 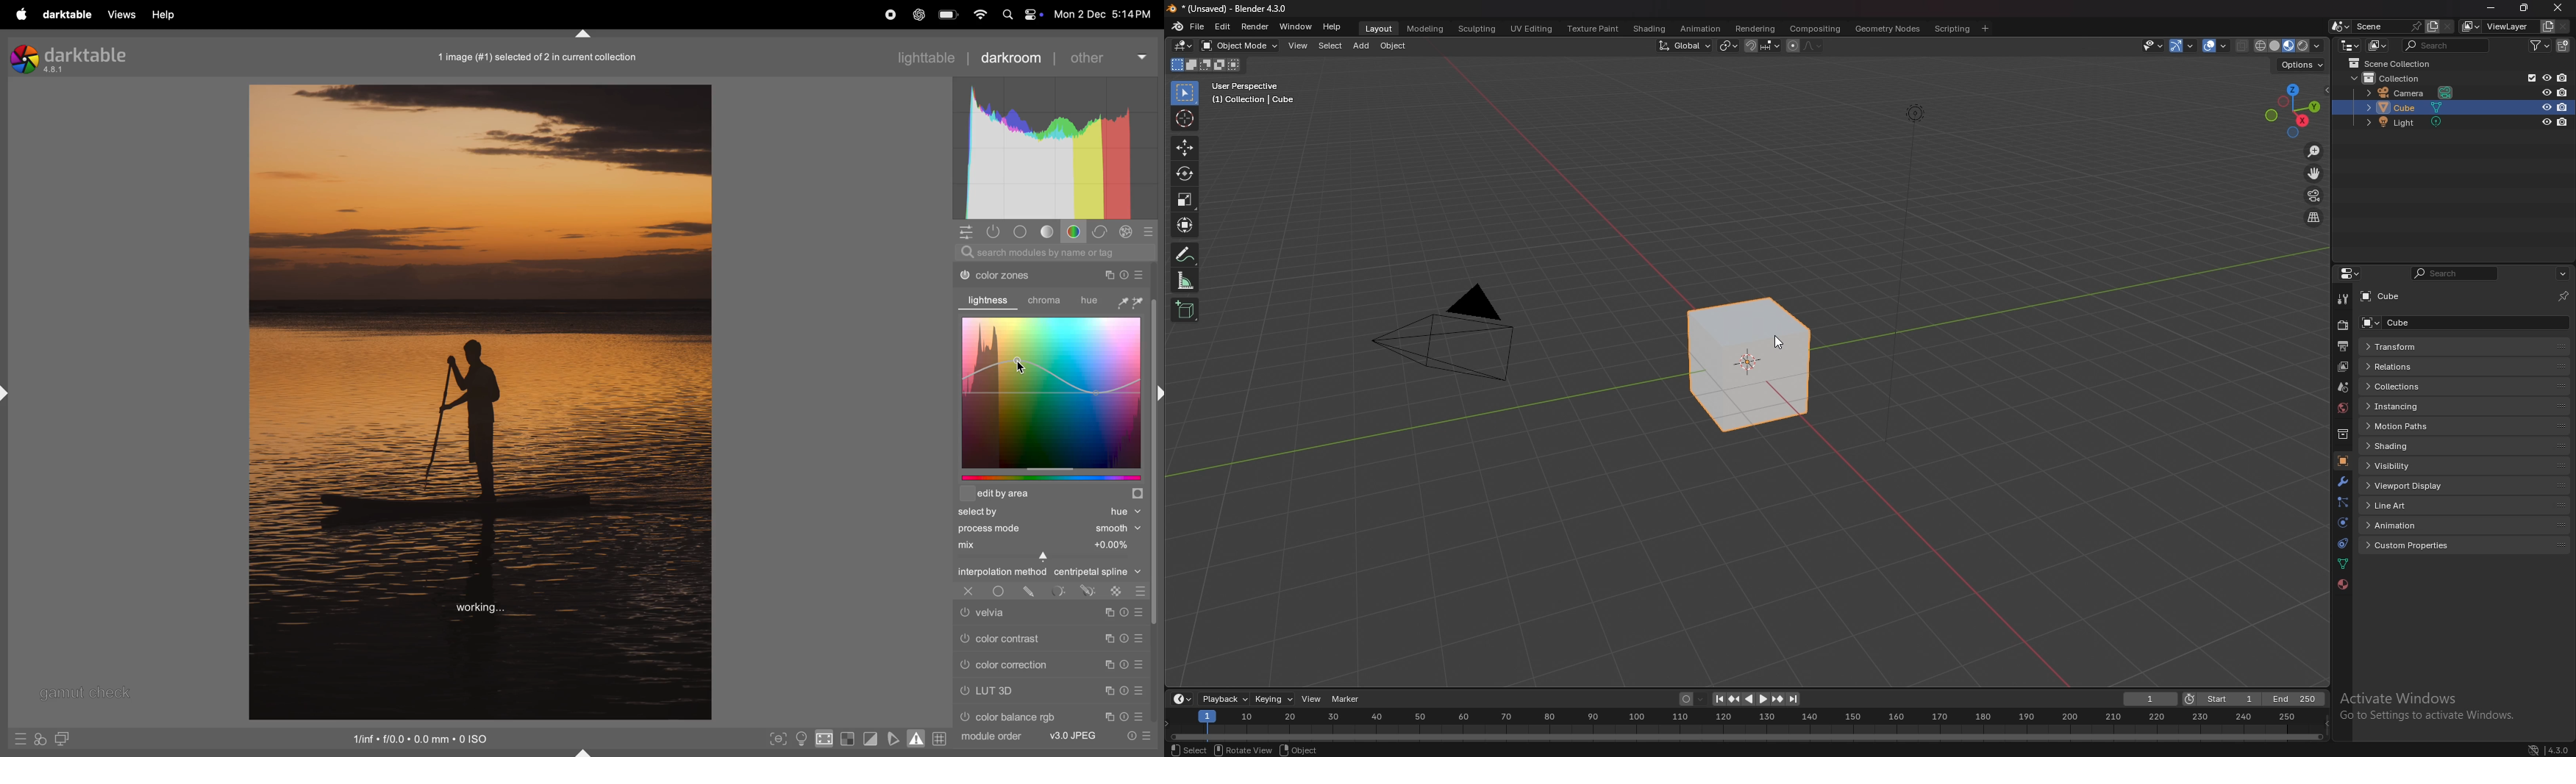 What do you see at coordinates (1020, 637) in the screenshot?
I see `color contrast` at bounding box center [1020, 637].